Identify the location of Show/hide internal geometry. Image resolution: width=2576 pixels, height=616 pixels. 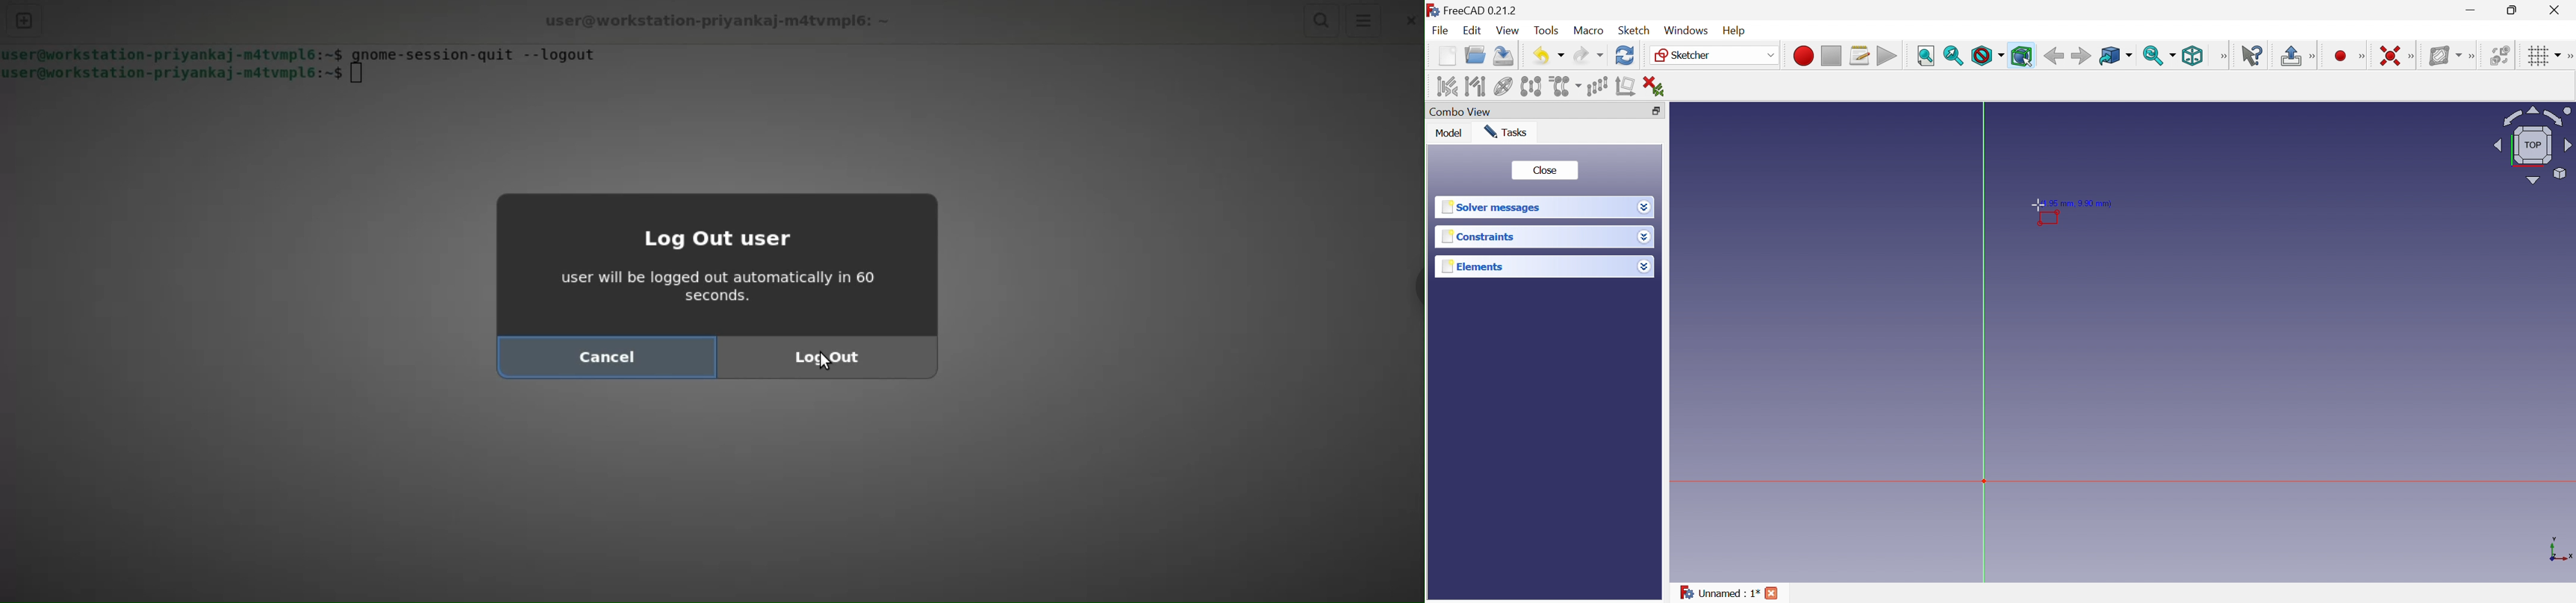
(1503, 86).